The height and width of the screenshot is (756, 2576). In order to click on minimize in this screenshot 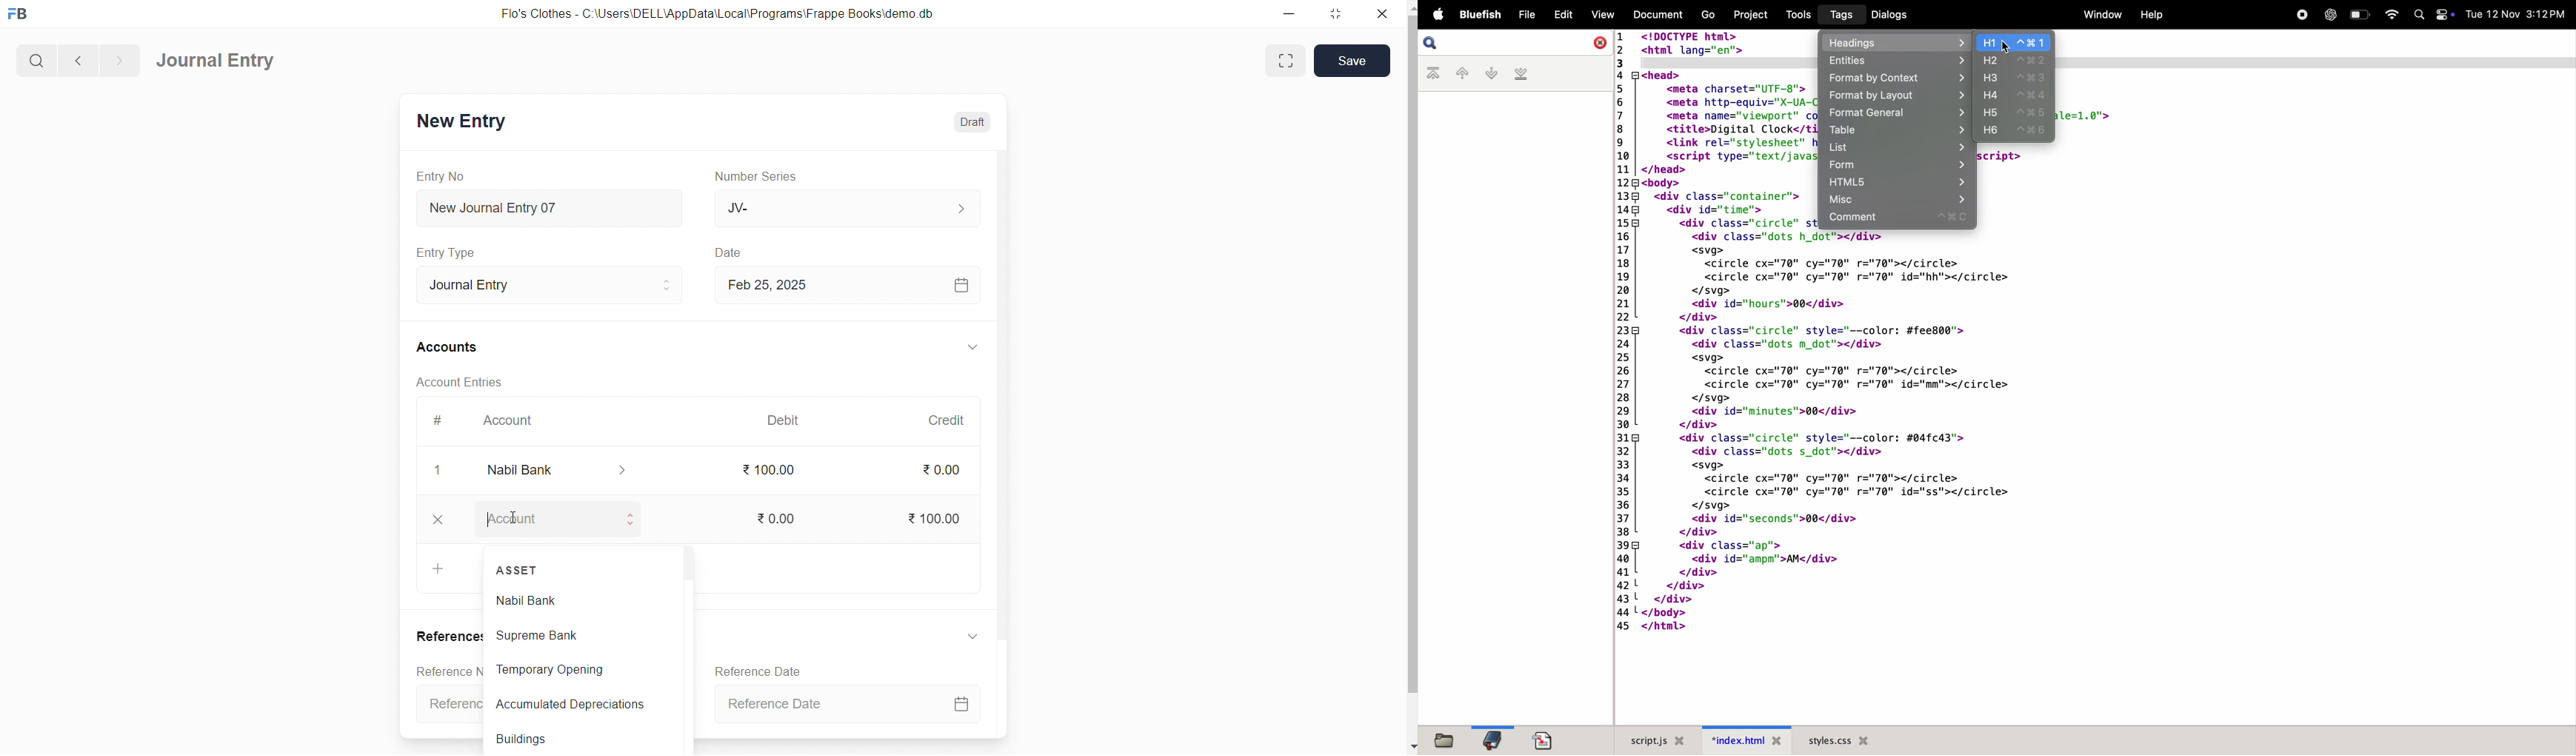, I will do `click(1290, 15)`.